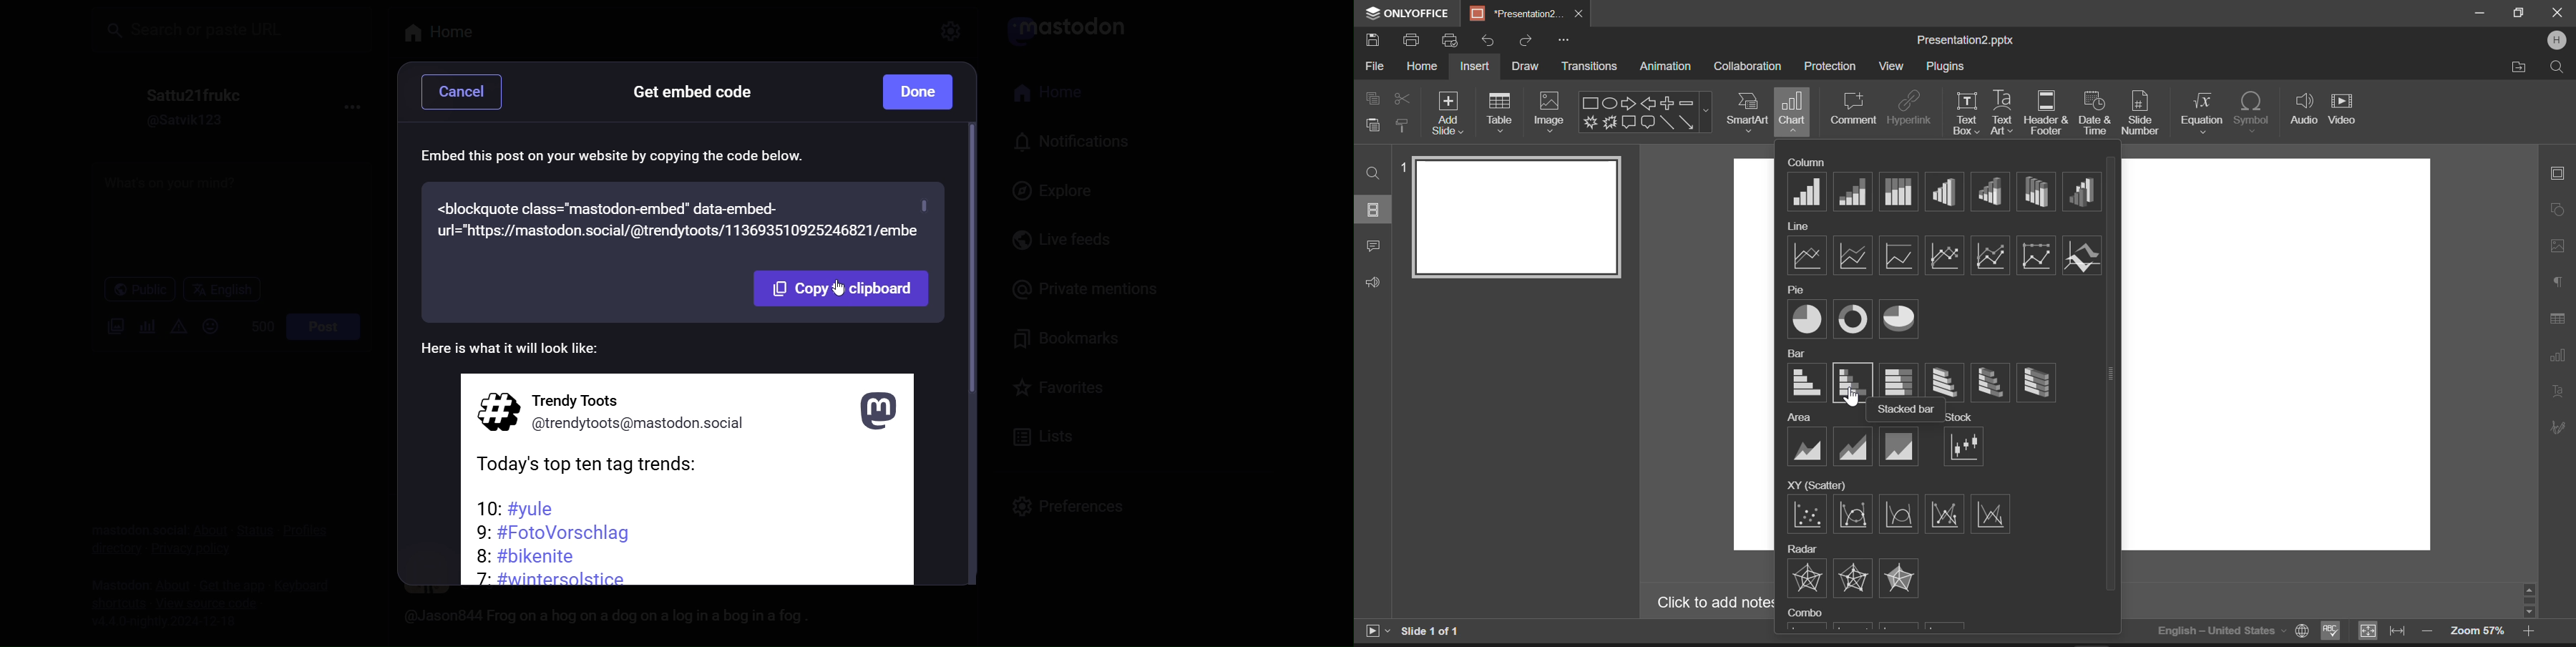 Image resolution: width=2576 pixels, height=672 pixels. I want to click on Home Menu, so click(1421, 68).